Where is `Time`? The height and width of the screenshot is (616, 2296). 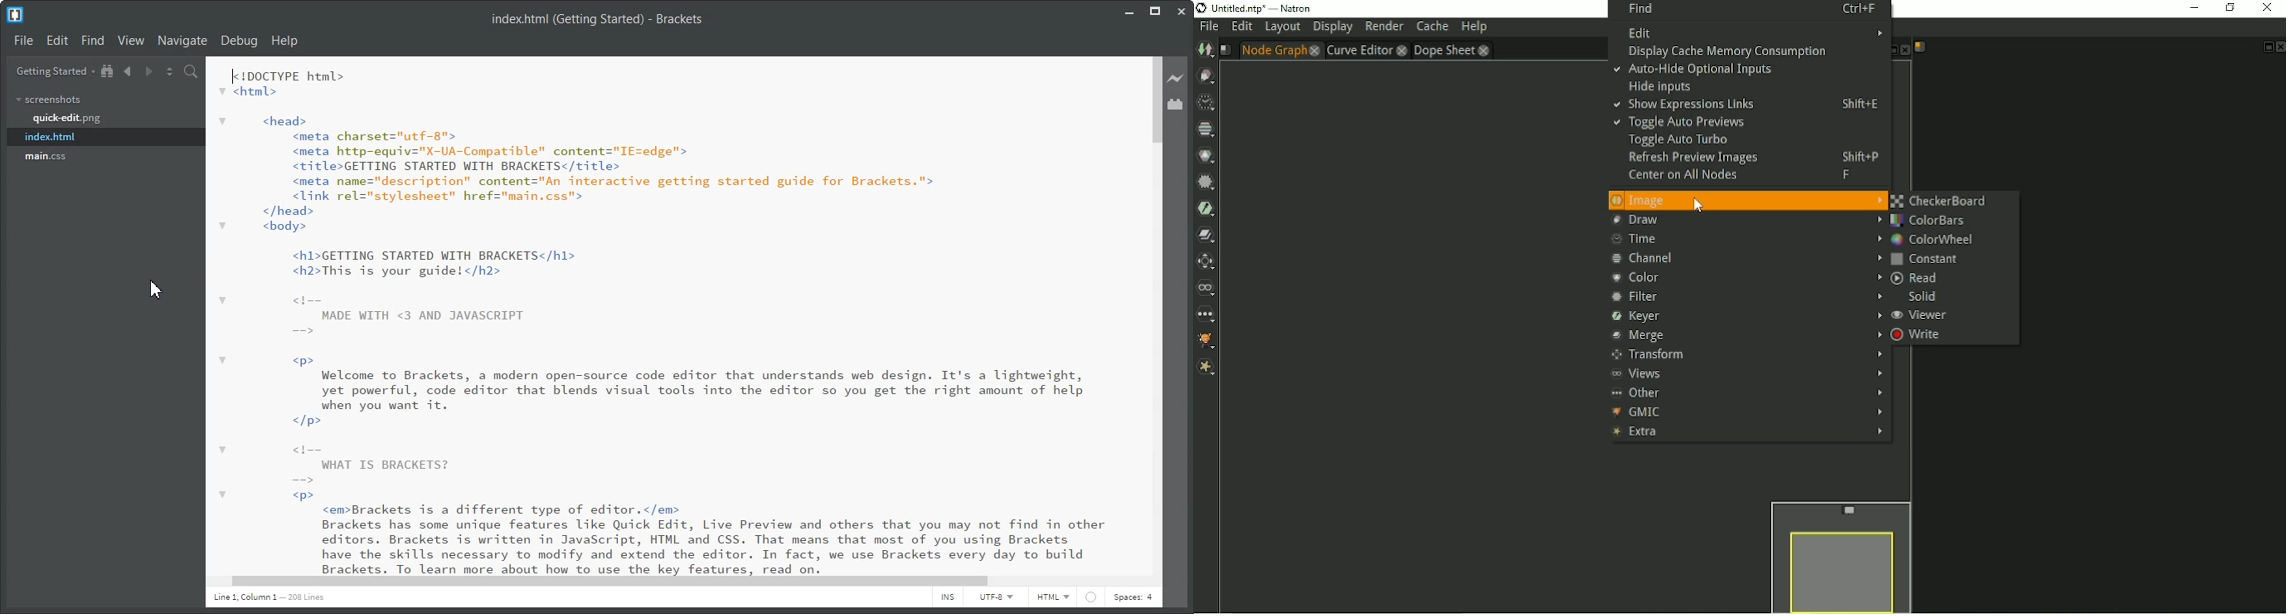 Time is located at coordinates (1743, 239).